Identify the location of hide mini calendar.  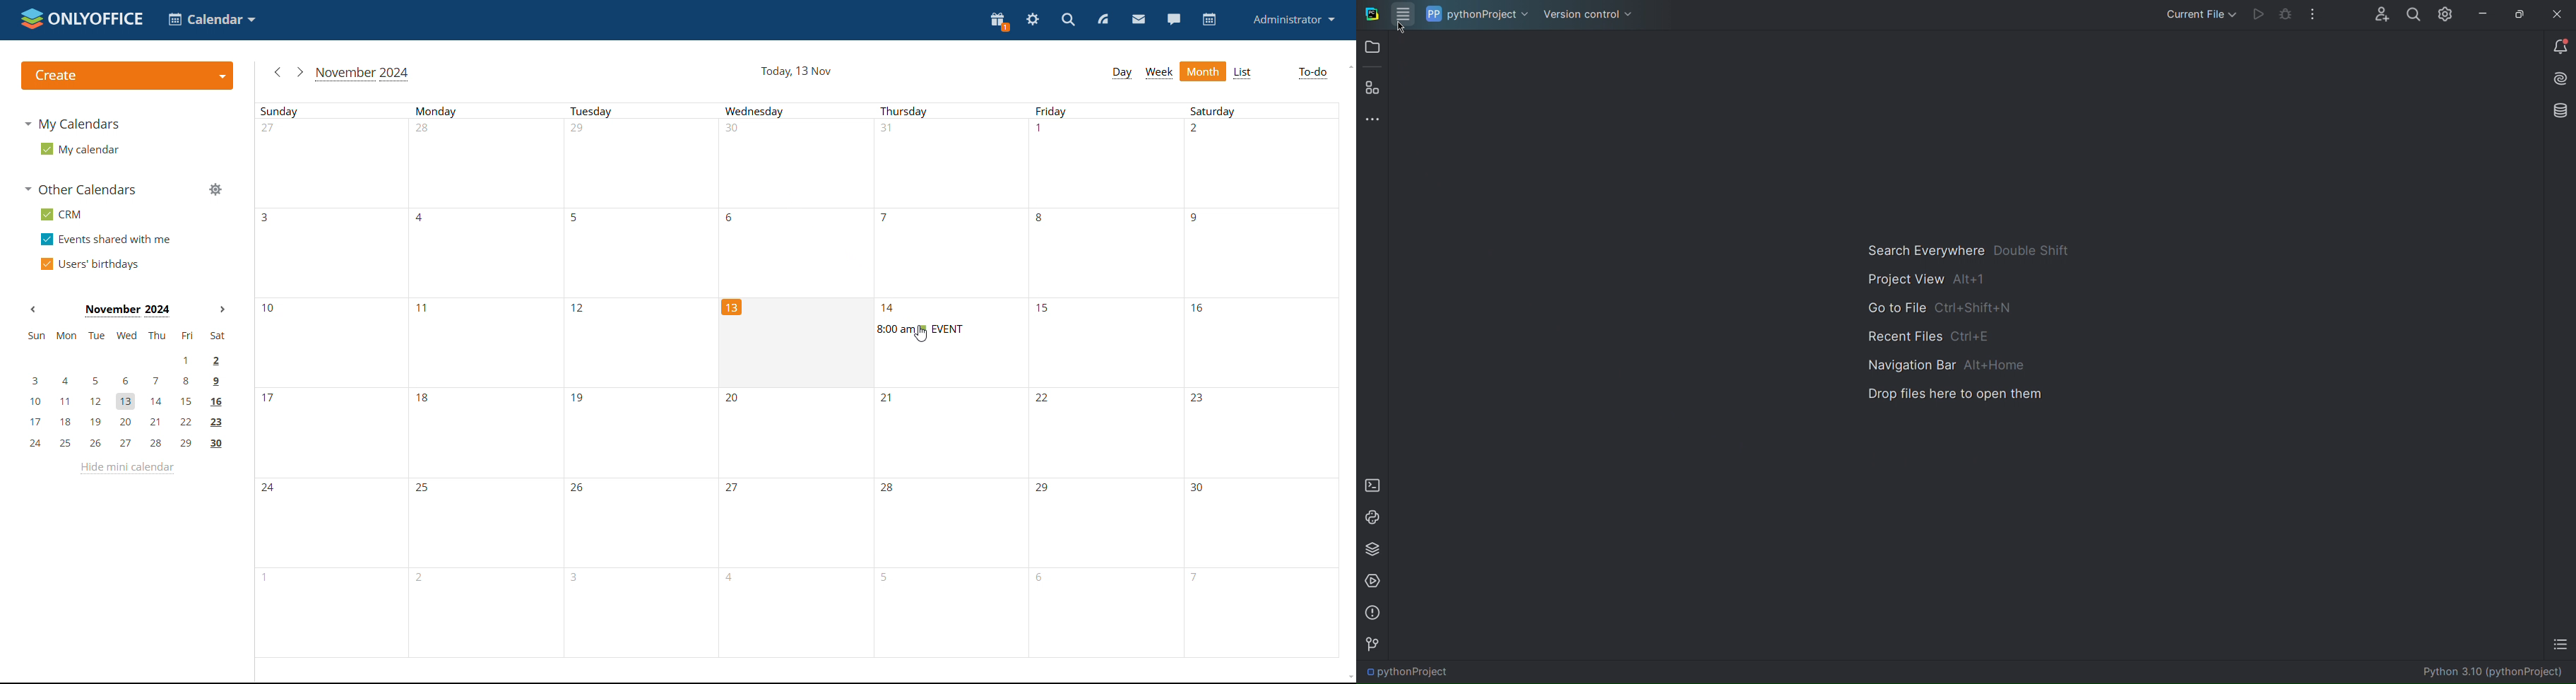
(126, 468).